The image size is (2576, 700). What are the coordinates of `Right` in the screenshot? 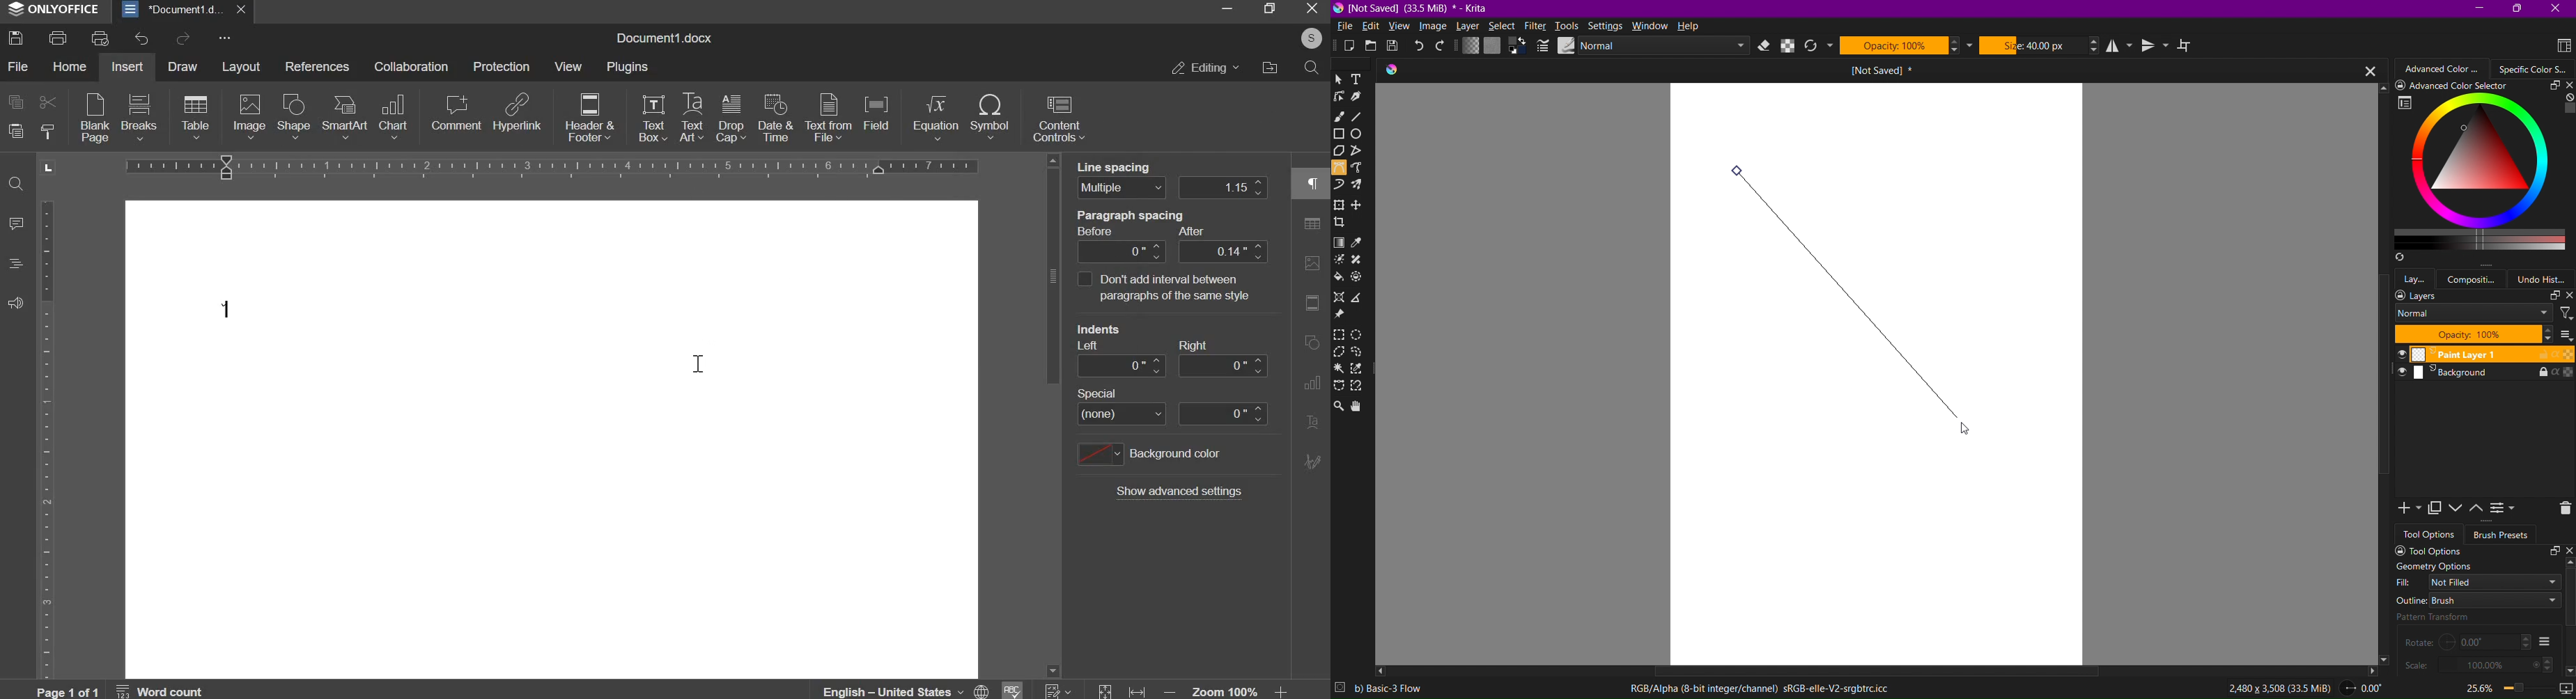 It's located at (2371, 670).